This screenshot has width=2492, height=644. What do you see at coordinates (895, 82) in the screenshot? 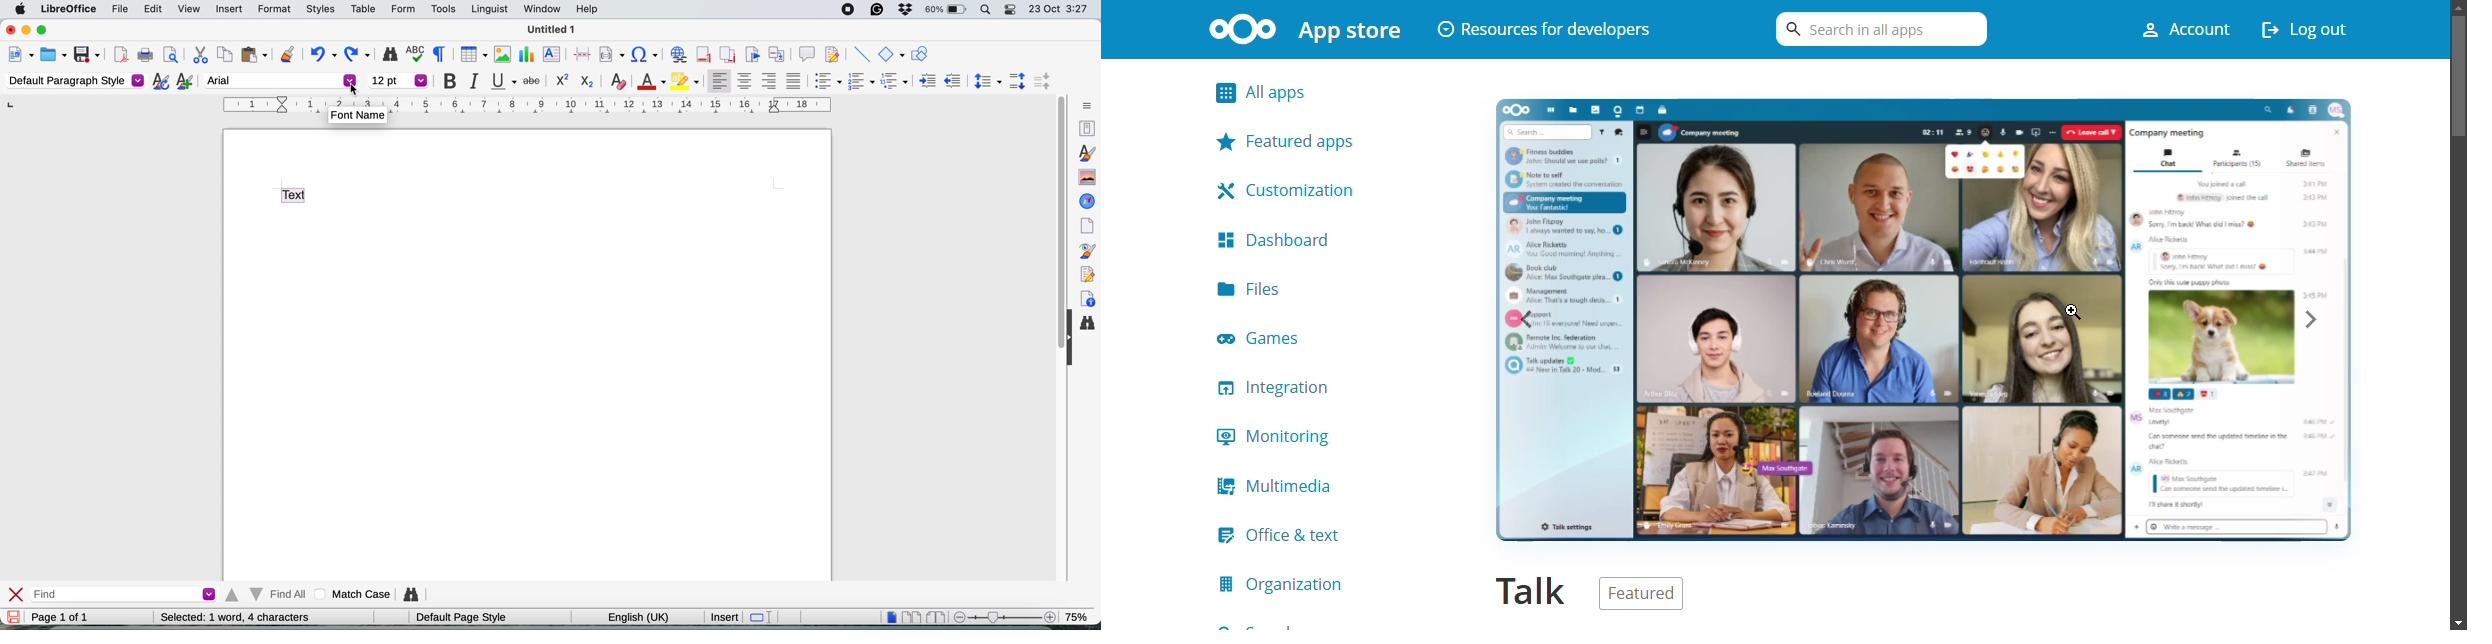
I see `select outline format` at bounding box center [895, 82].